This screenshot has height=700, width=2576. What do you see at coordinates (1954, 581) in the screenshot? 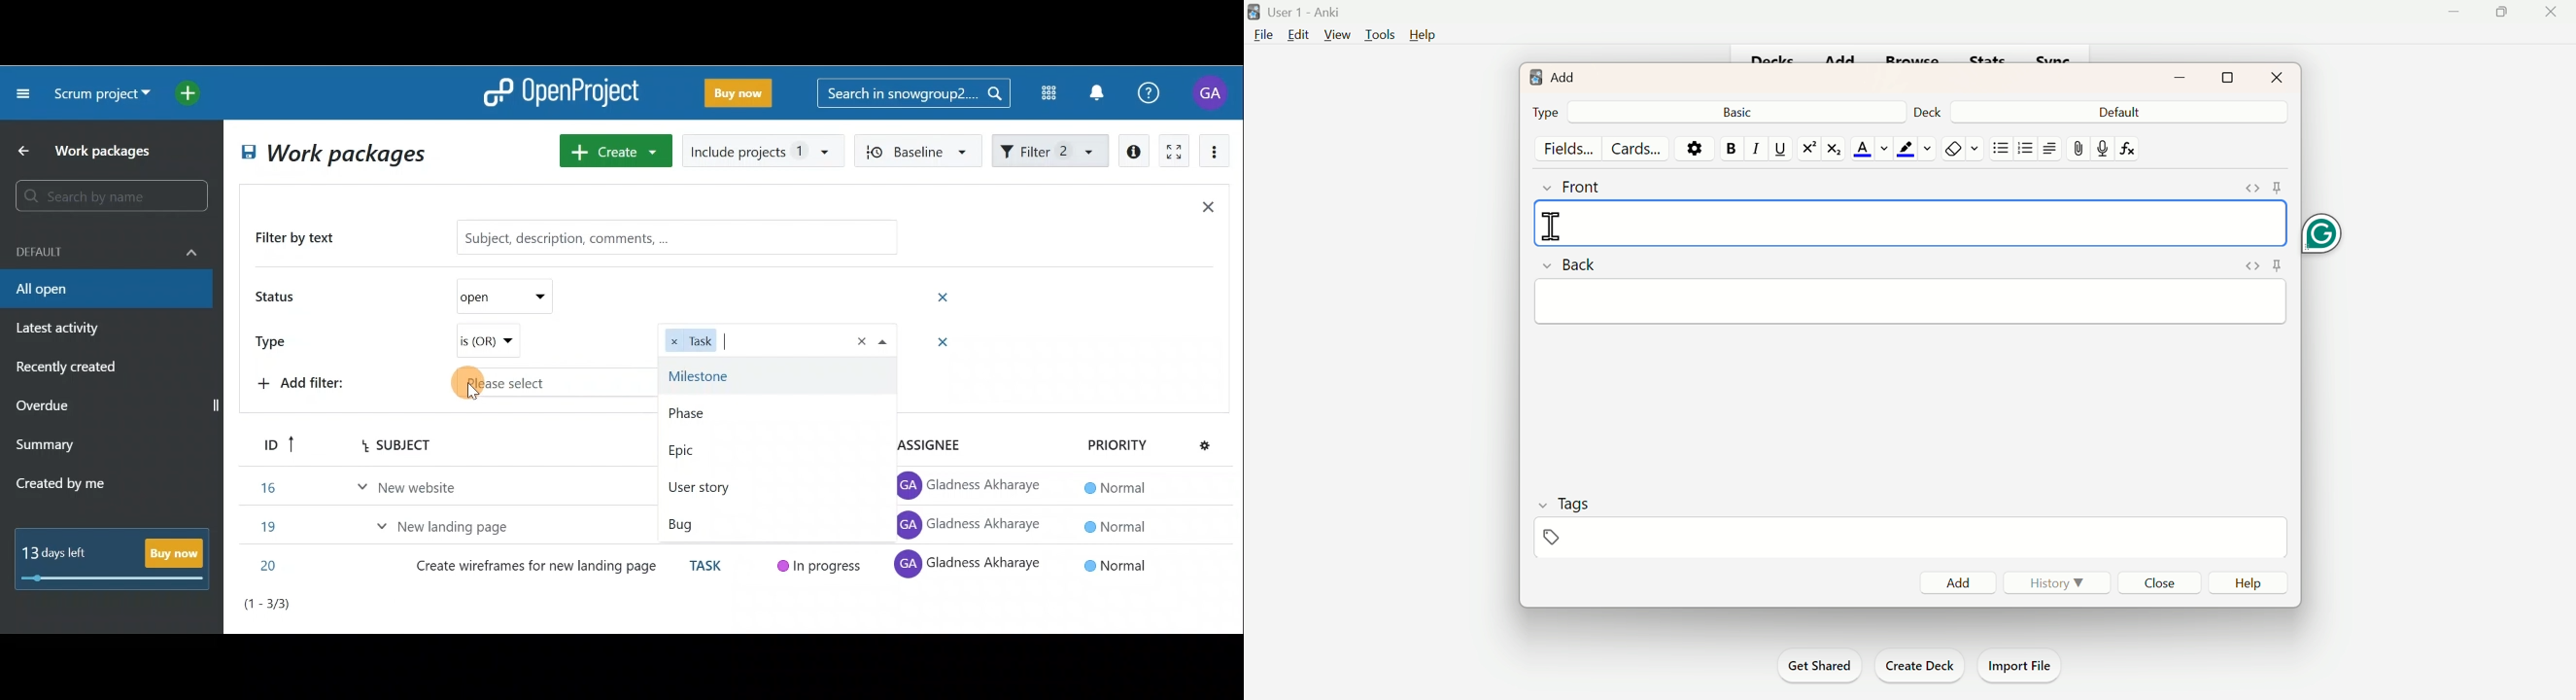
I see `Add` at bounding box center [1954, 581].